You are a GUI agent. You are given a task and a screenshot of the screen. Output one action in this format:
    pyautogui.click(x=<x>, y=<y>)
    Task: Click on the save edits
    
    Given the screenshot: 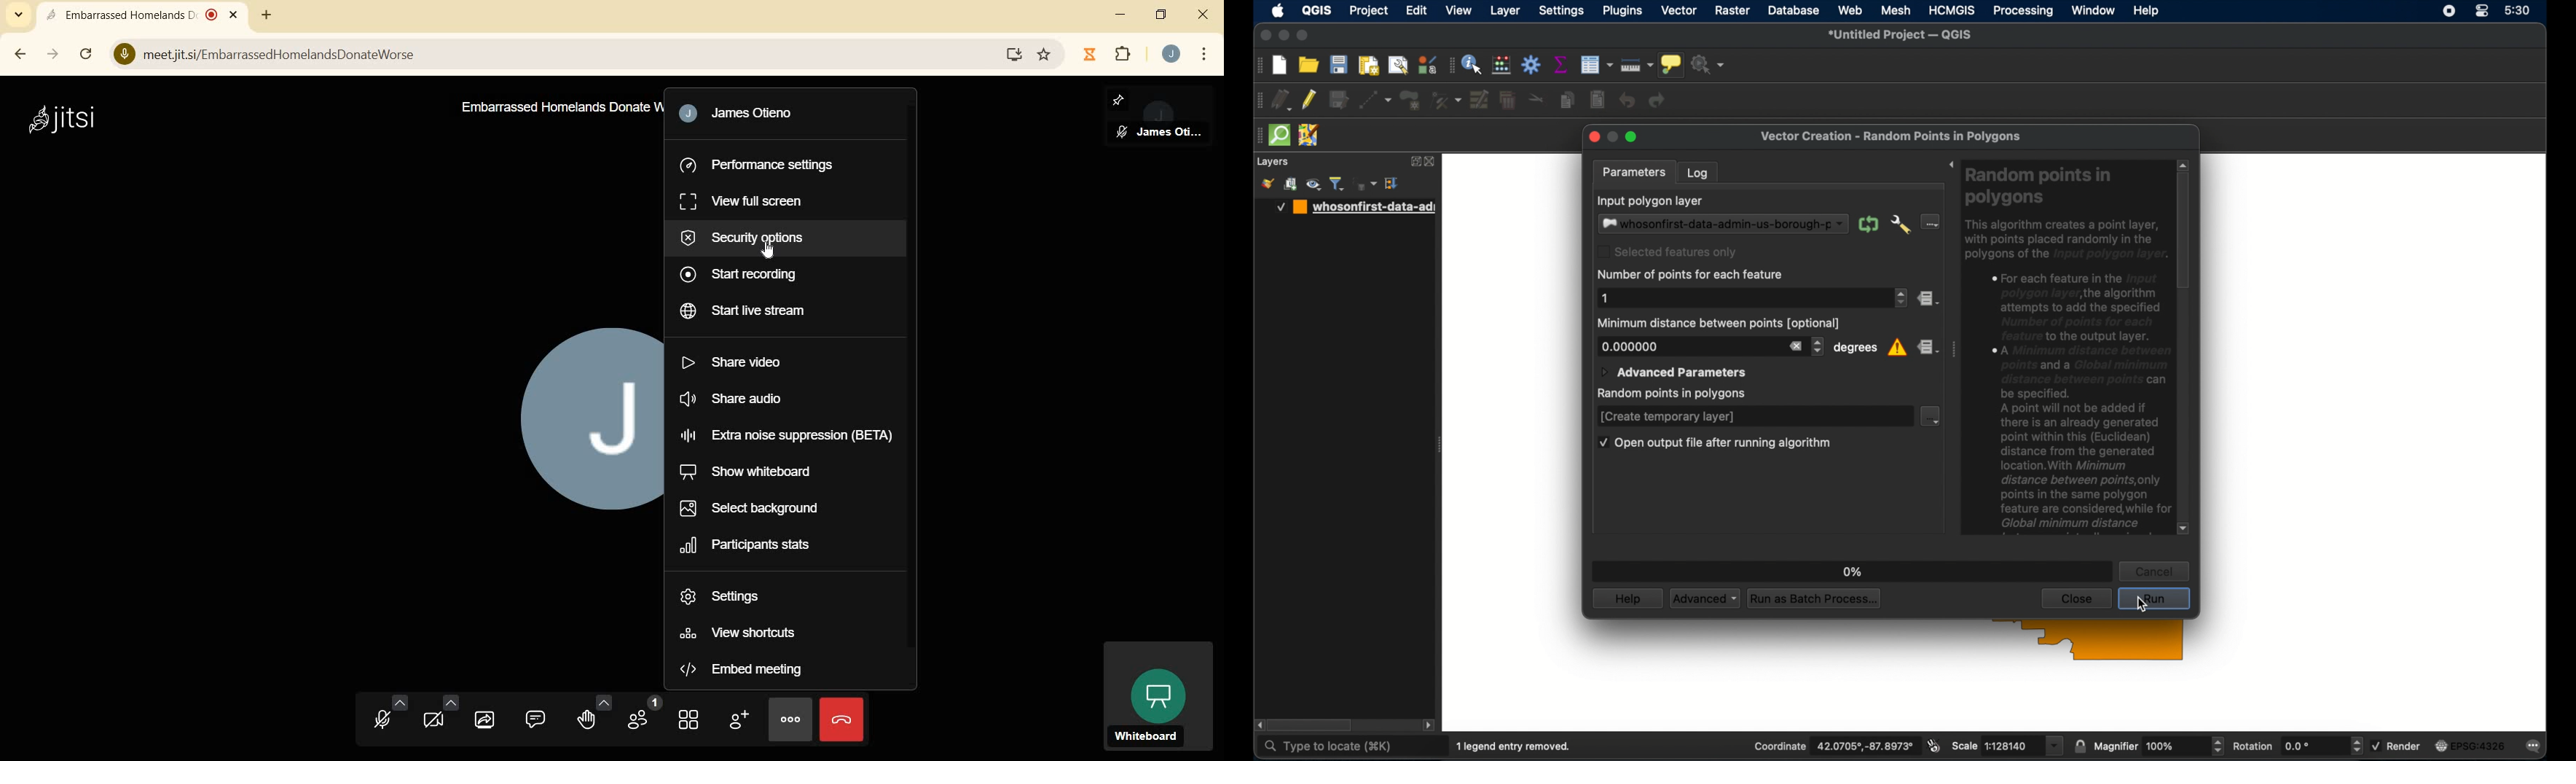 What is the action you would take?
    pyautogui.click(x=1337, y=98)
    